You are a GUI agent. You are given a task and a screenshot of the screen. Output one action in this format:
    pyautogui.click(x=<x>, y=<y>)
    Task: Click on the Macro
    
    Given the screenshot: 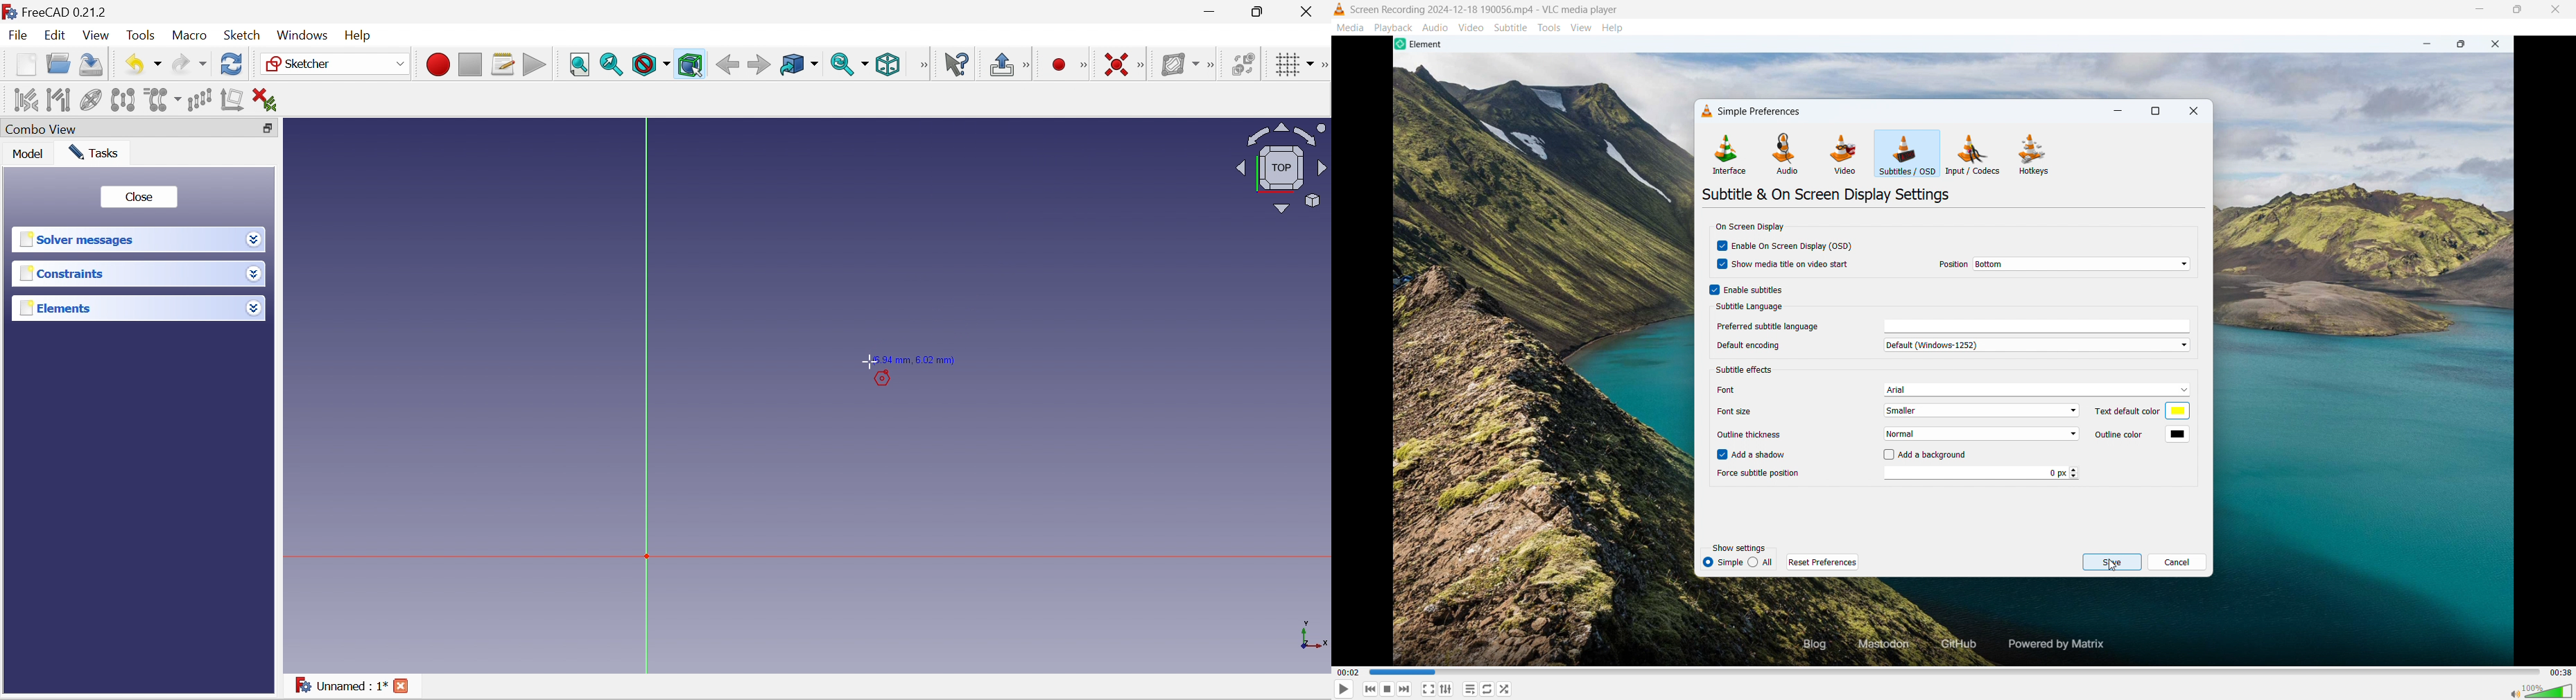 What is the action you would take?
    pyautogui.click(x=188, y=36)
    